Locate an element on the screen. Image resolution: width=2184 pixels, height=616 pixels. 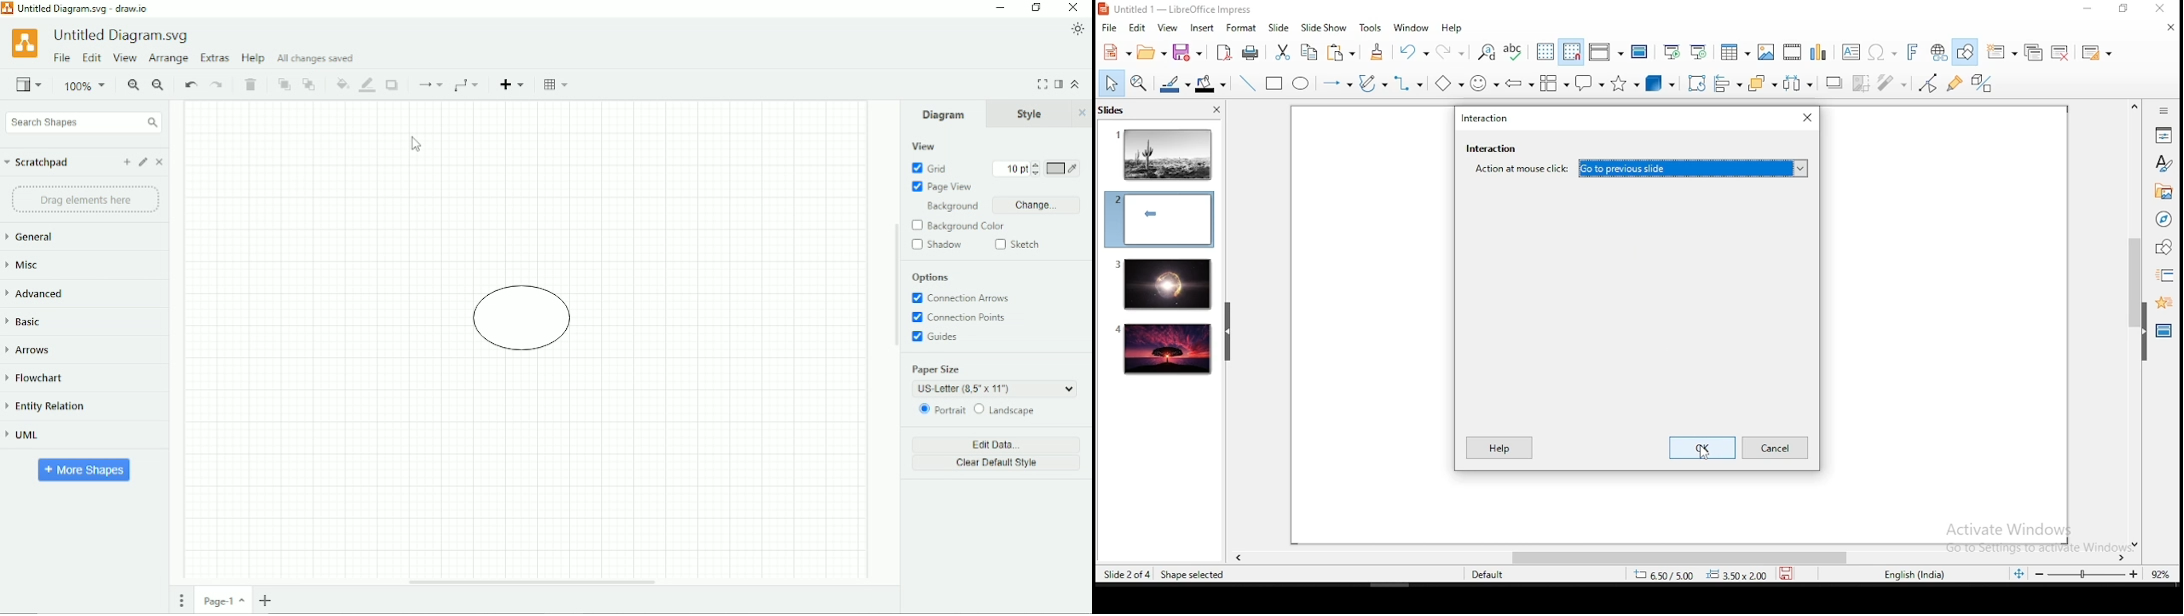
clone formatting is located at coordinates (1378, 52).